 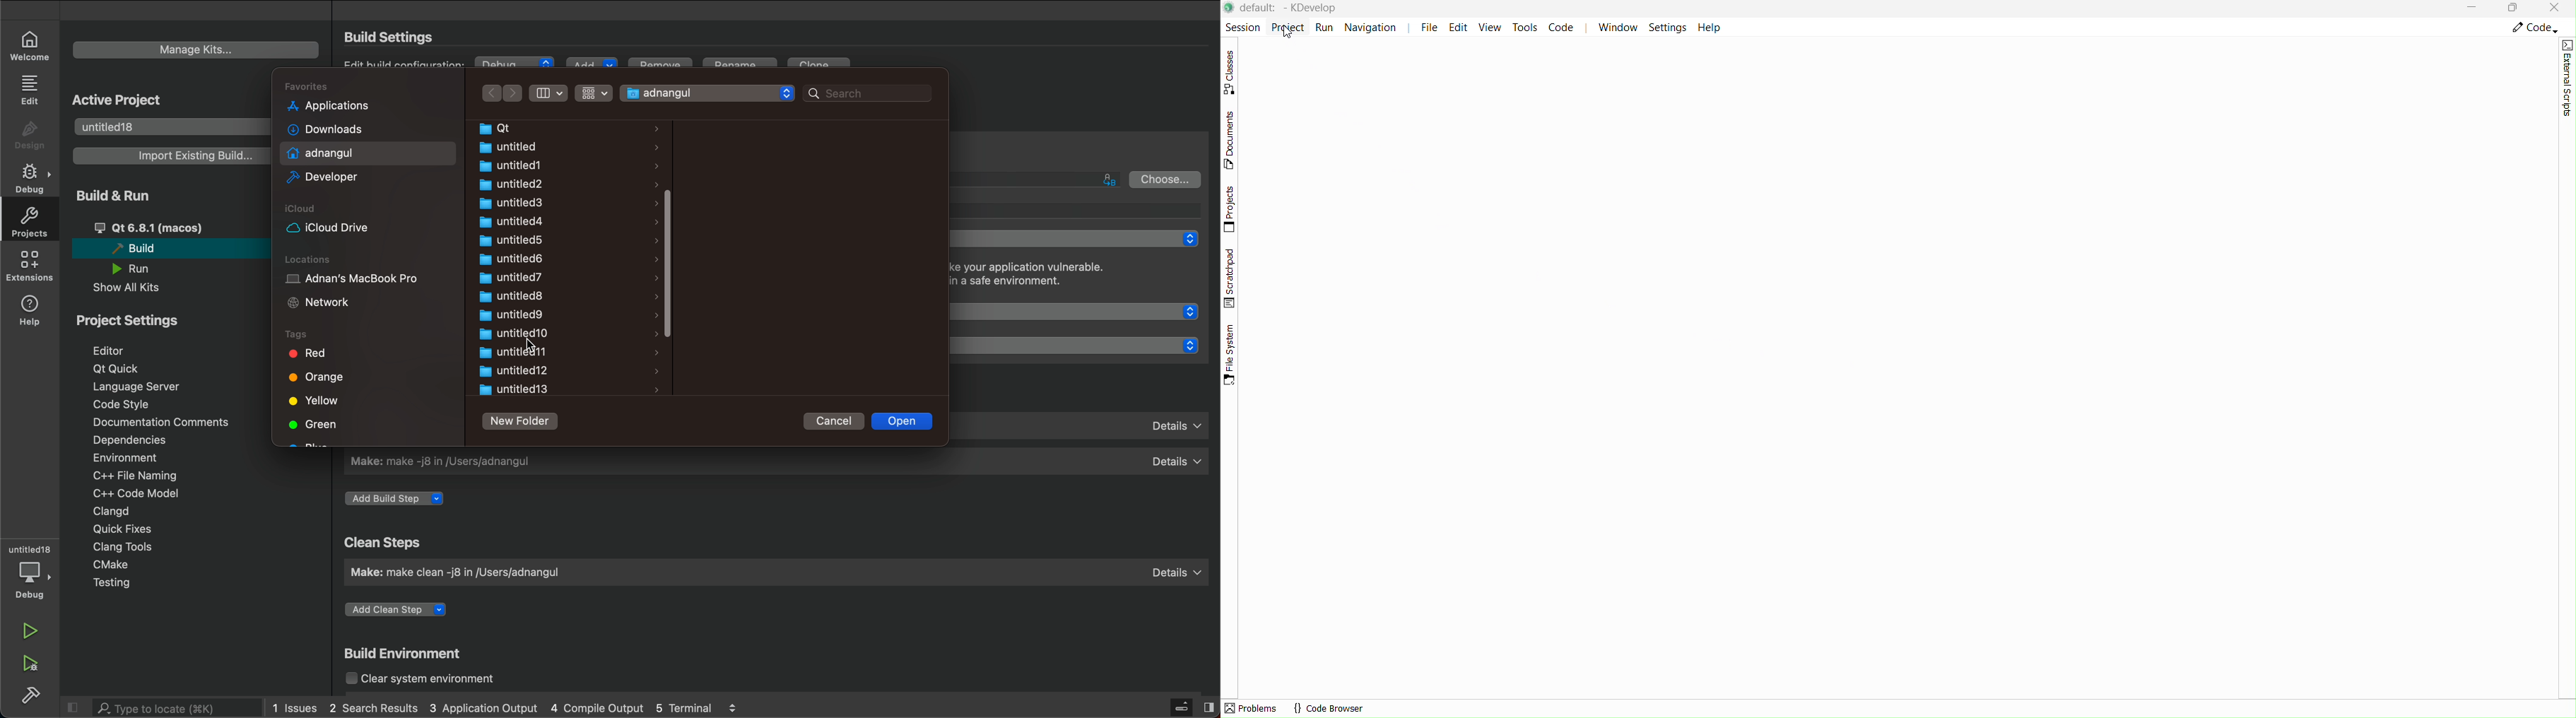 What do you see at coordinates (126, 289) in the screenshot?
I see `show all kits` at bounding box center [126, 289].